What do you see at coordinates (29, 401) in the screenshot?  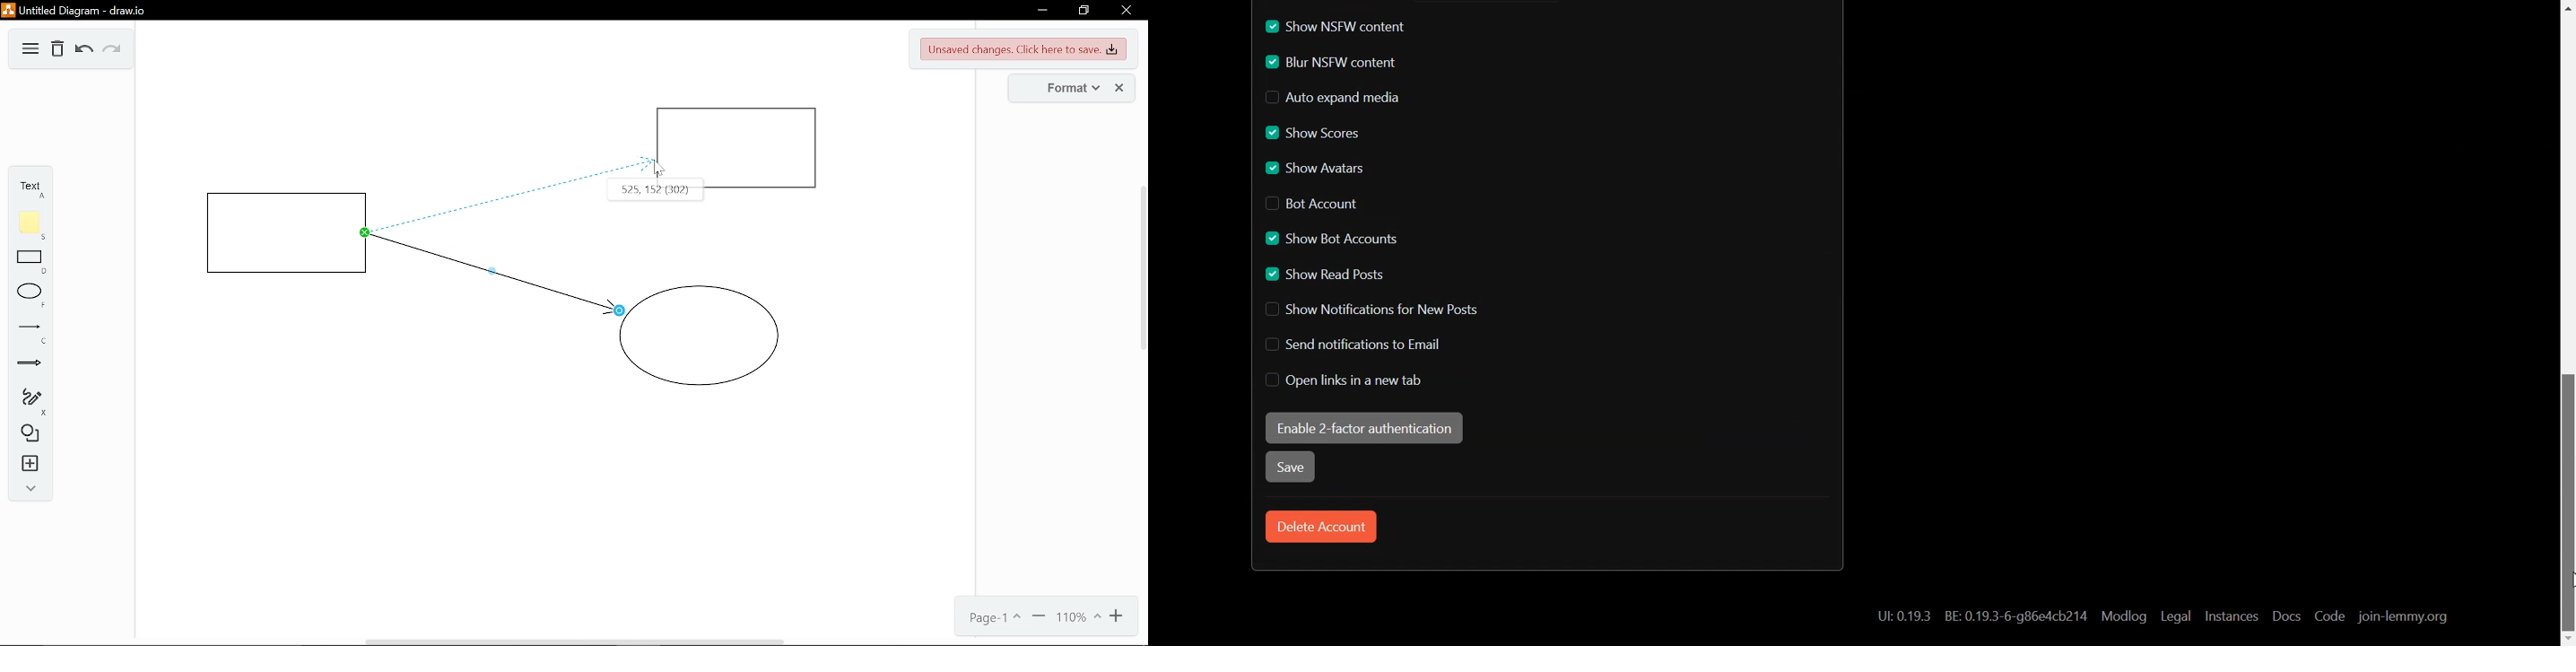 I see `Freehand` at bounding box center [29, 401].